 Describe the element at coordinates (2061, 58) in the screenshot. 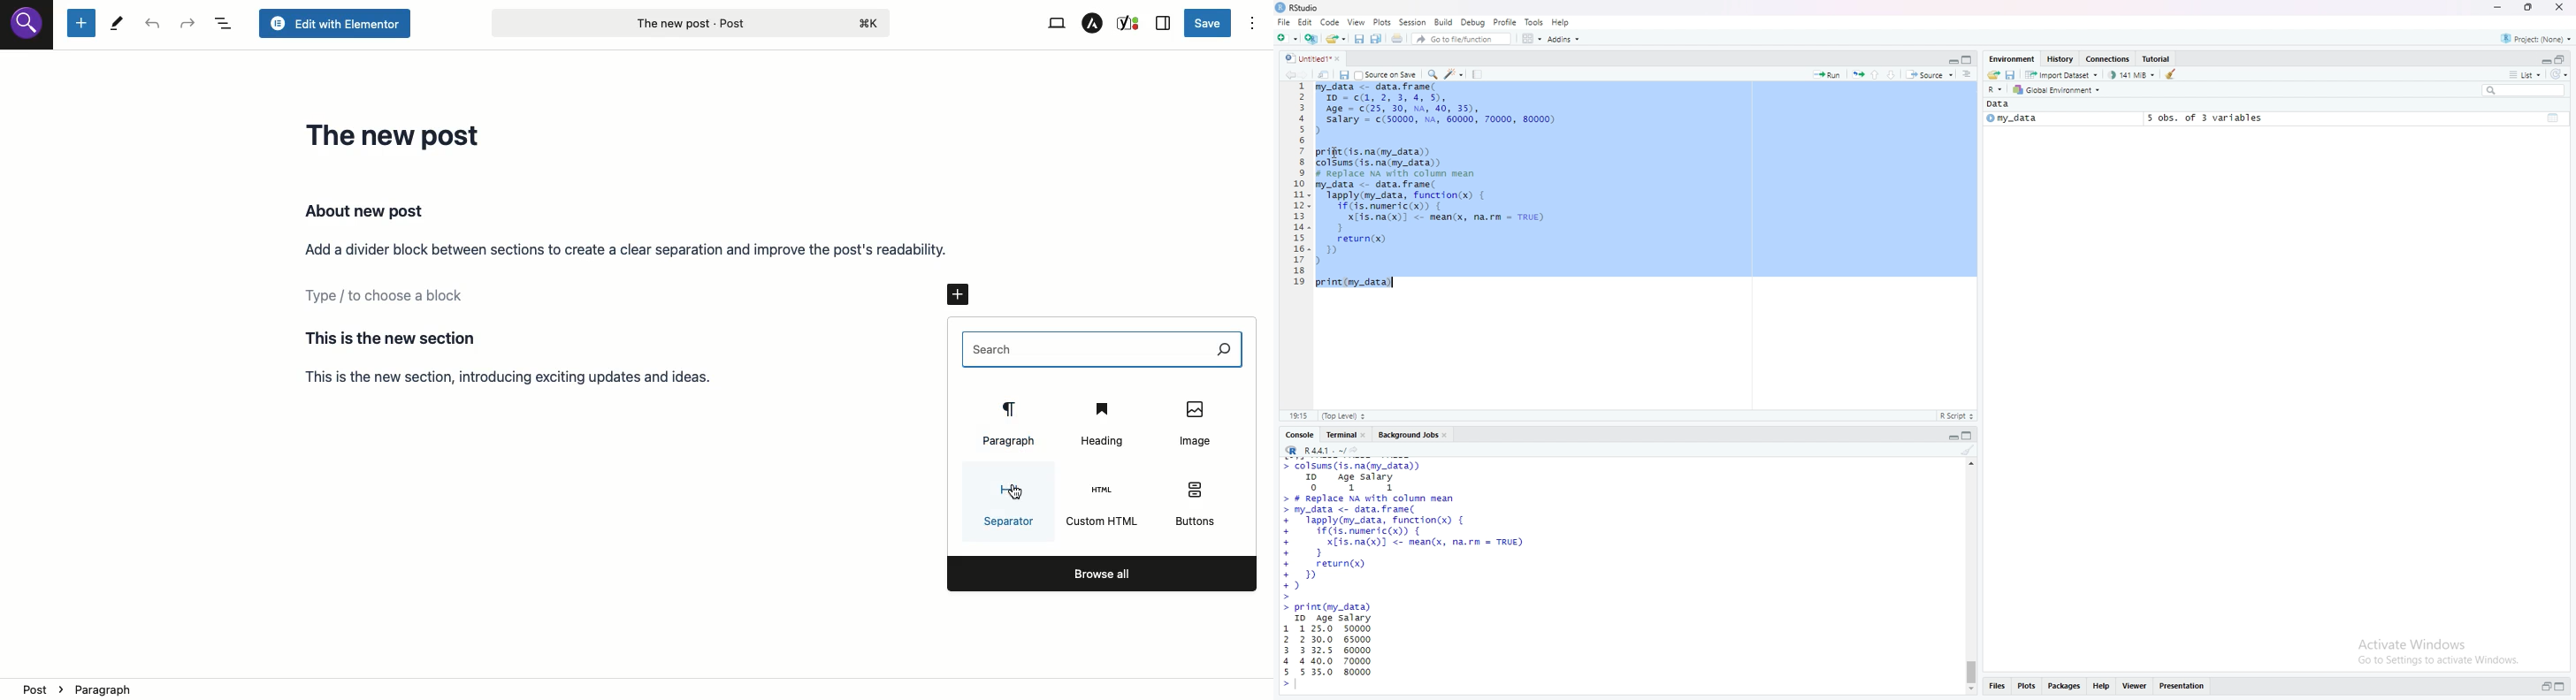

I see `history` at that location.